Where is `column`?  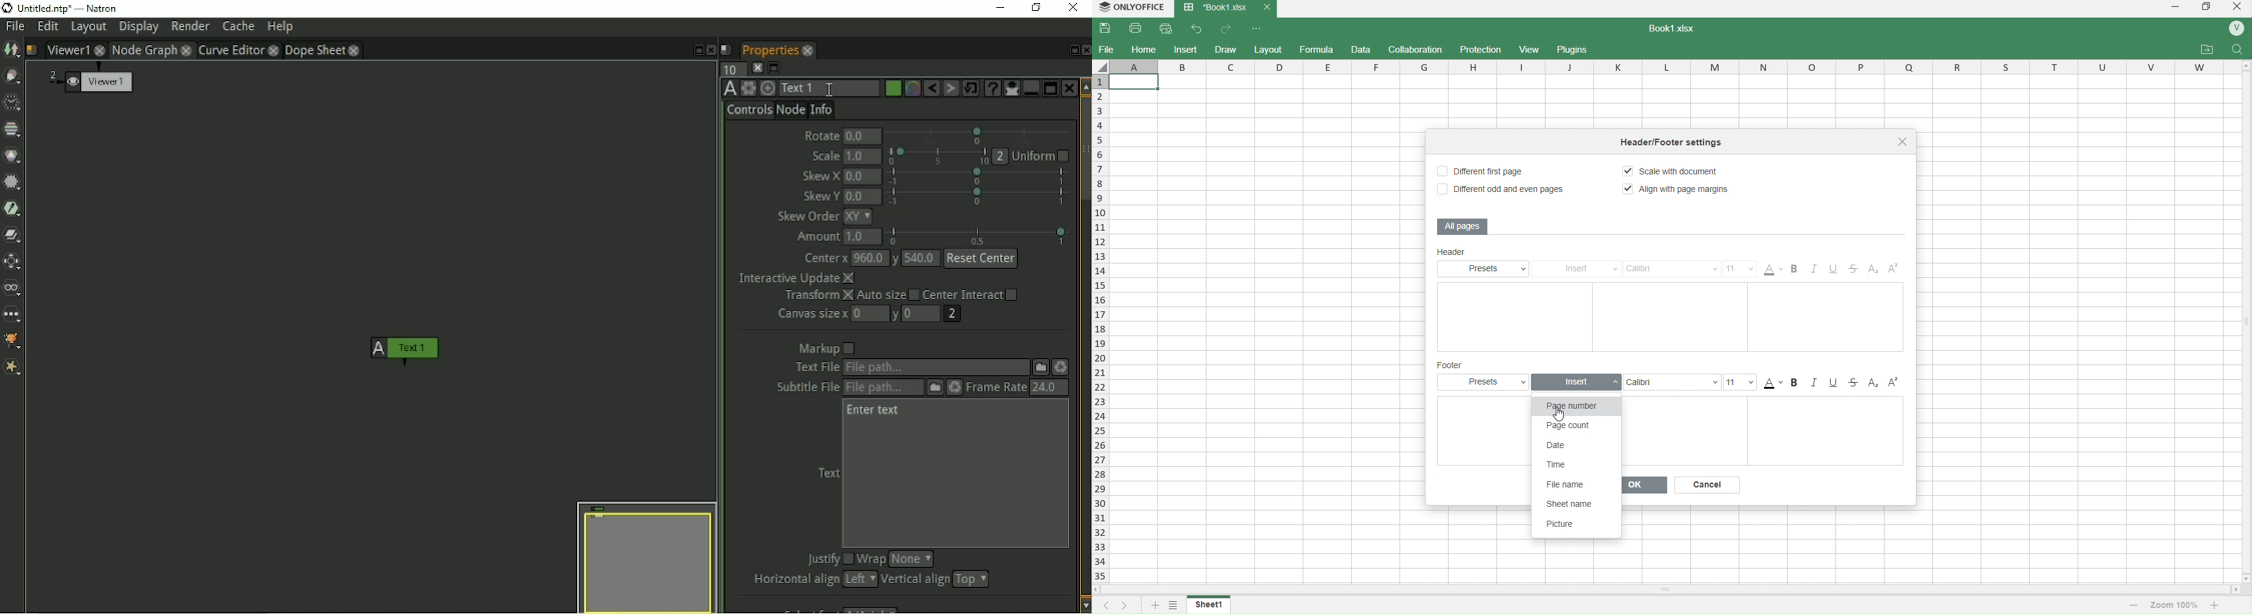
column is located at coordinates (1675, 66).